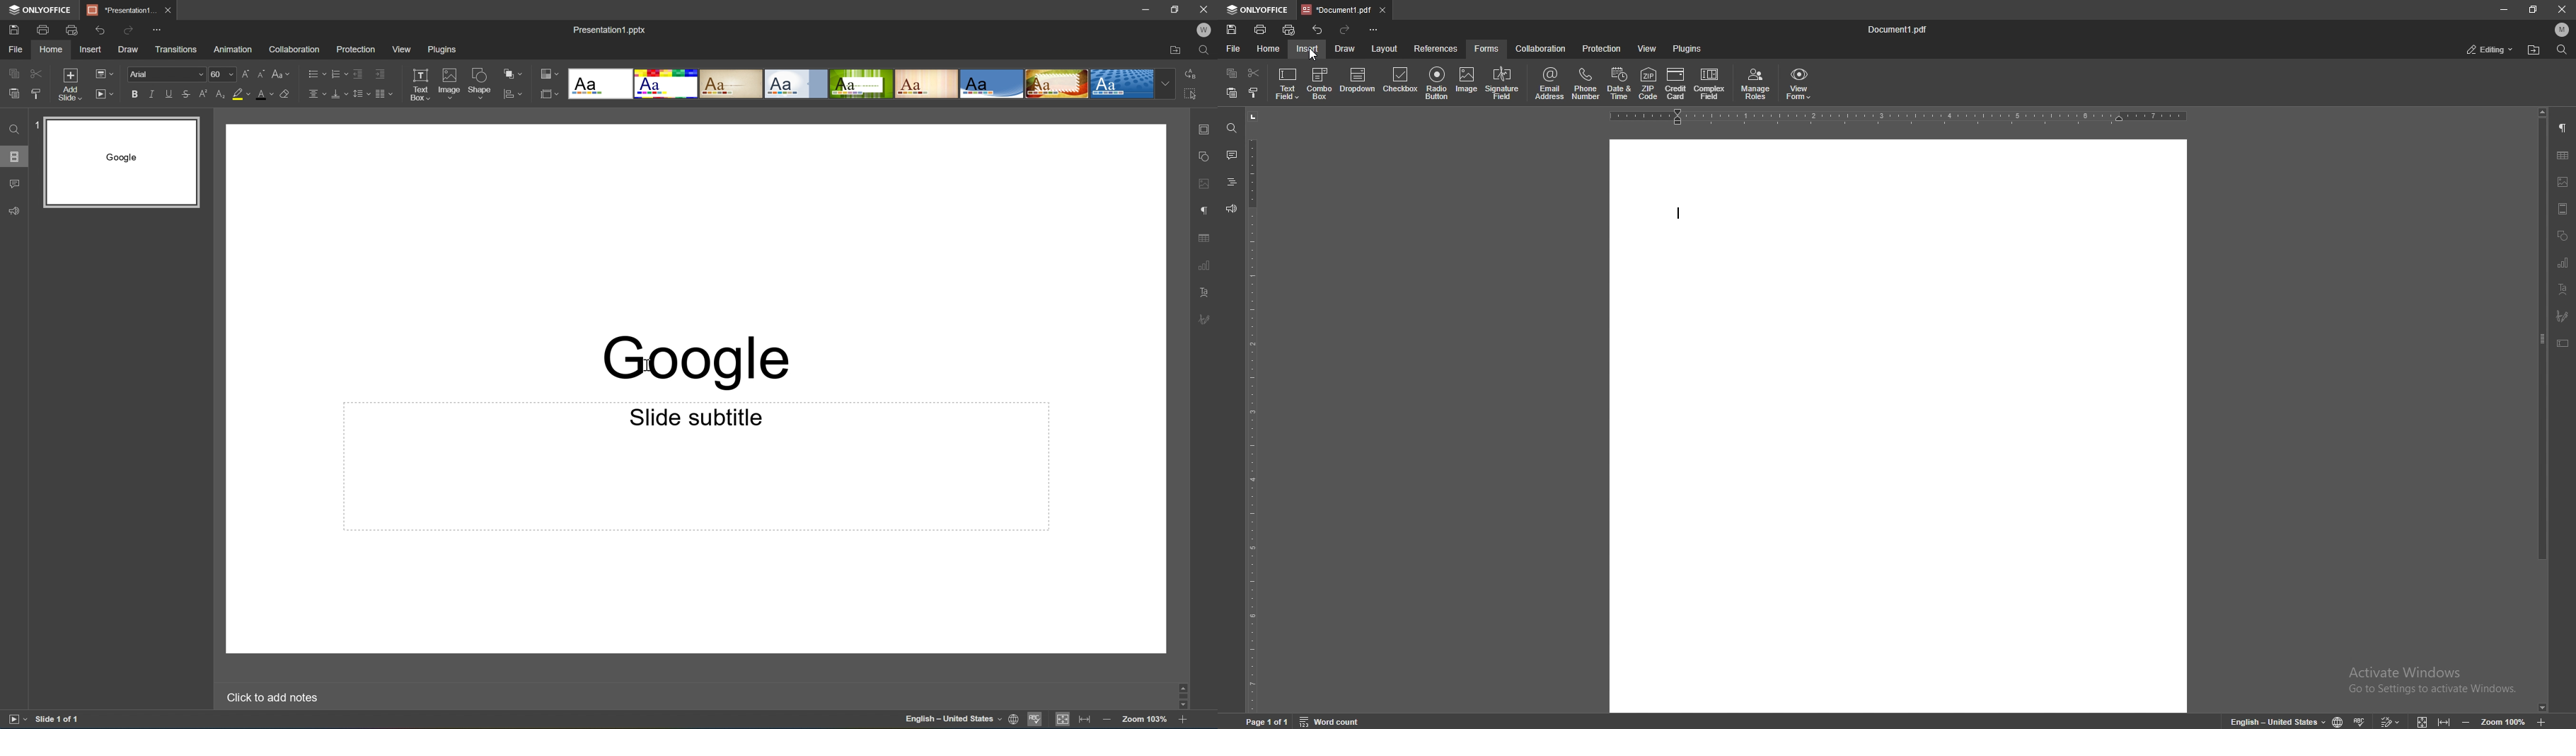 This screenshot has width=2576, height=756. Describe the element at coordinates (1647, 48) in the screenshot. I see `view` at that location.